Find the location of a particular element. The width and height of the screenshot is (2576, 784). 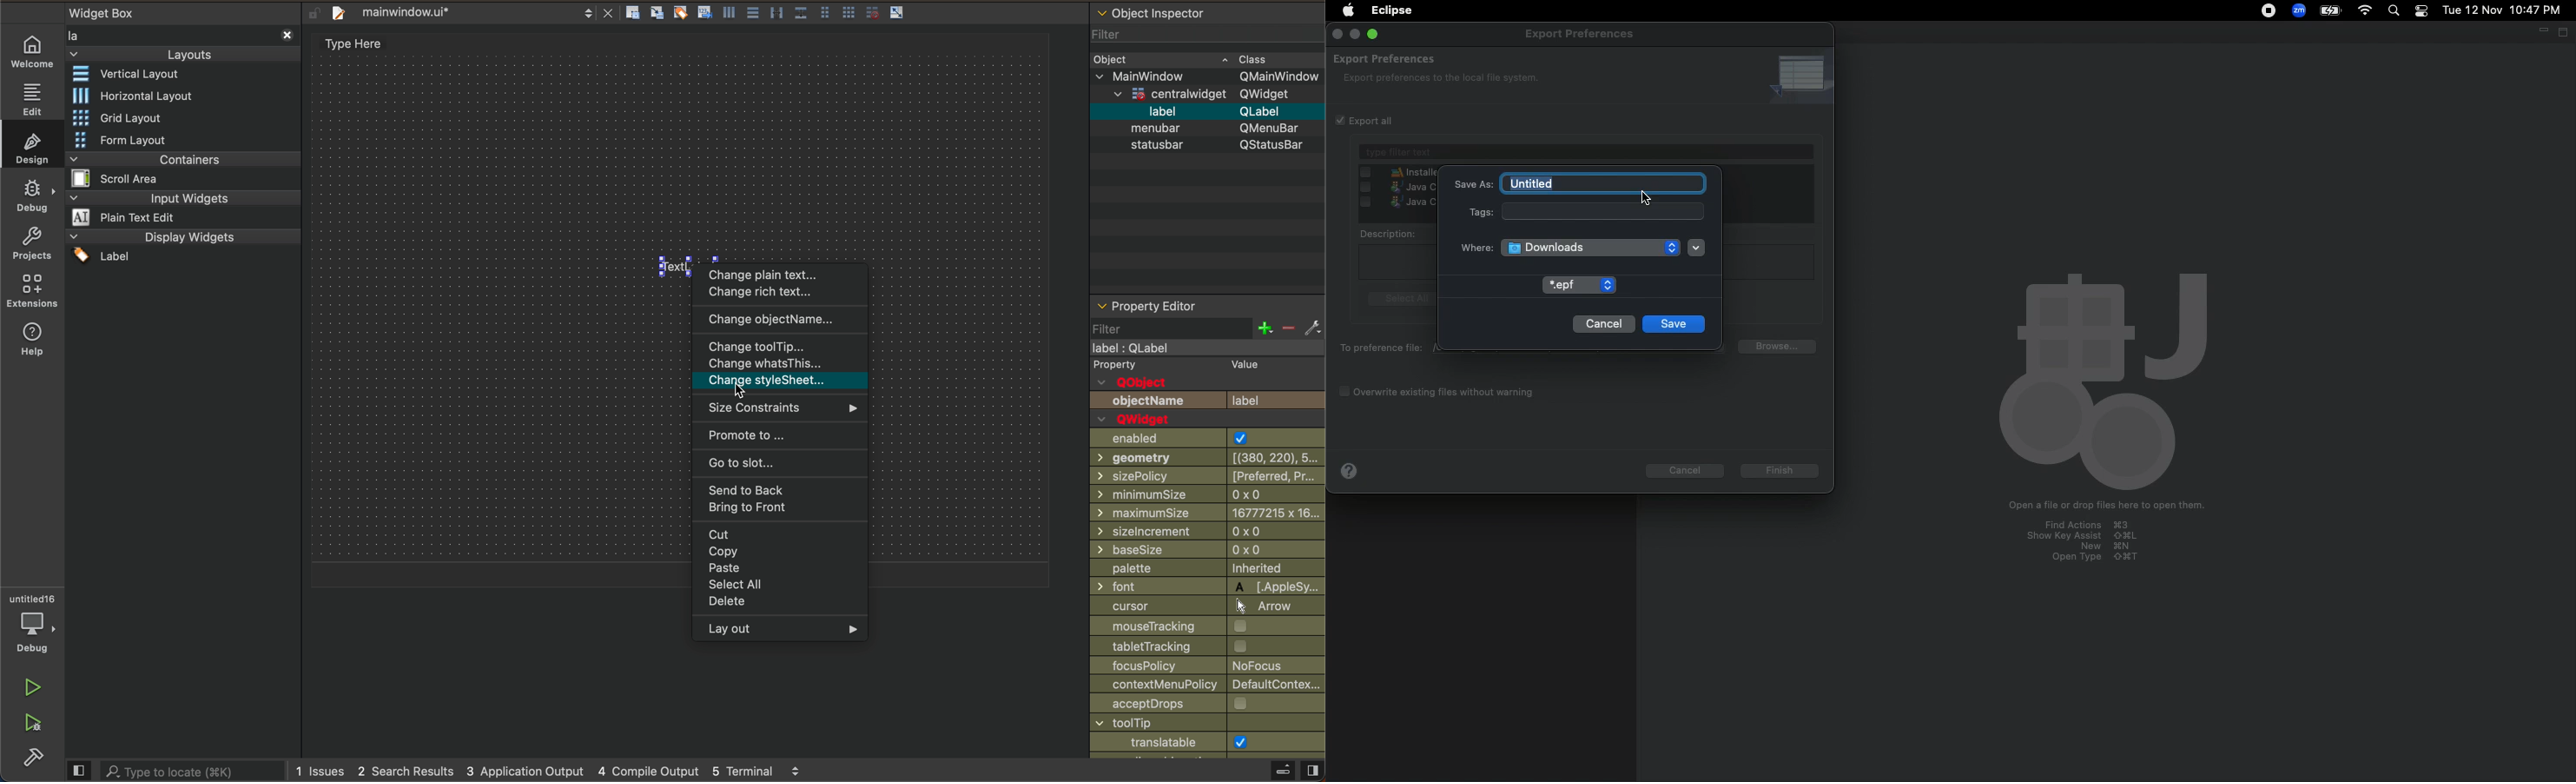

promote is located at coordinates (783, 435).